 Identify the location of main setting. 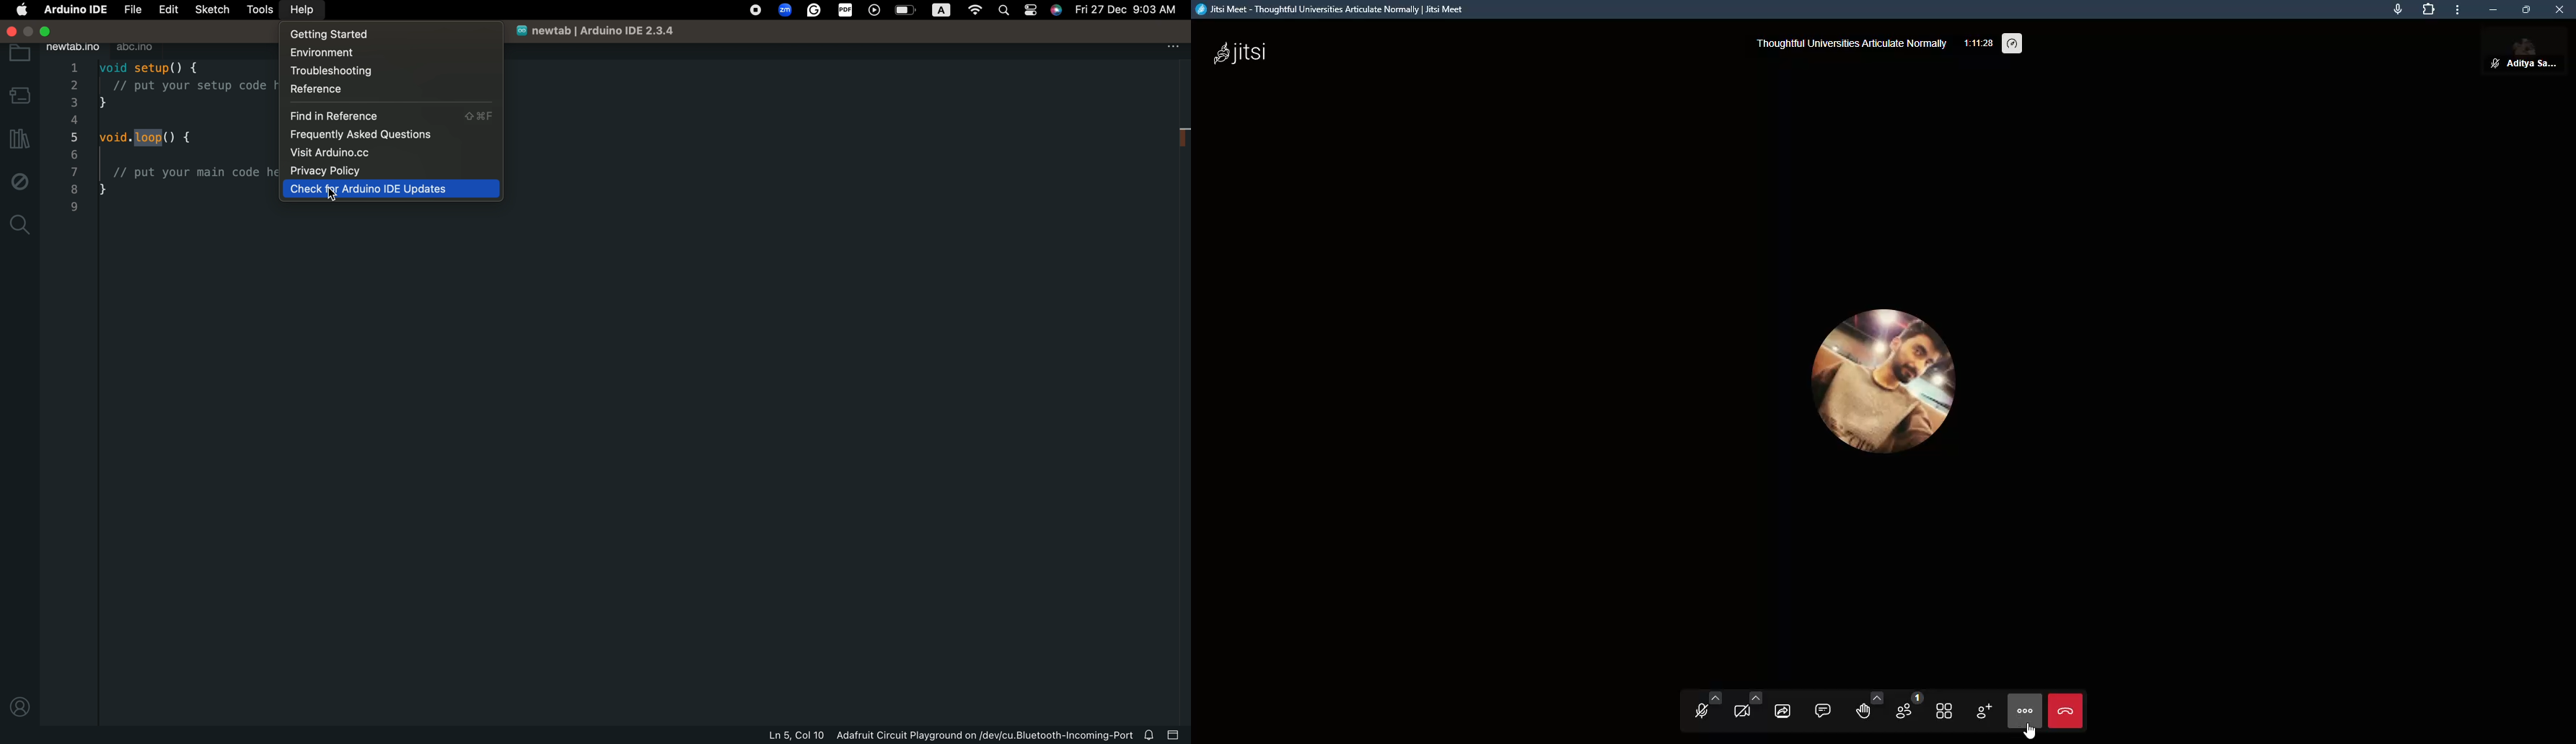
(20, 11).